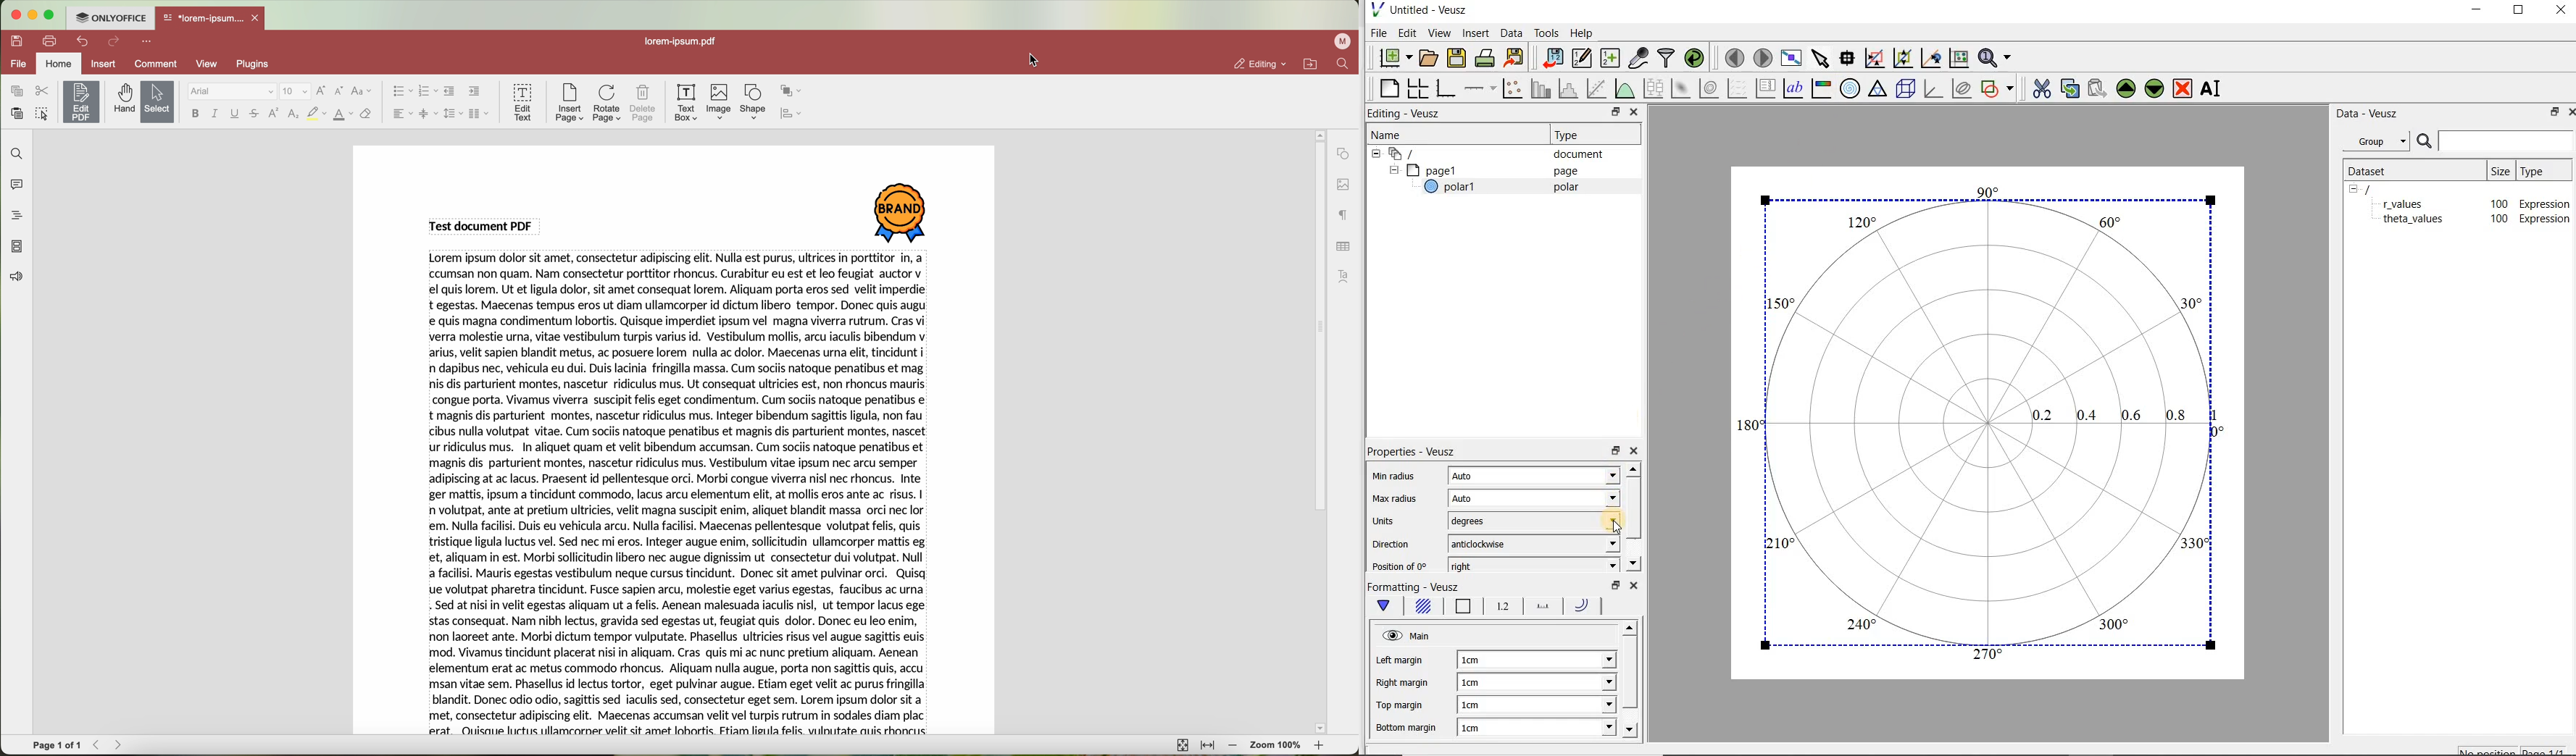  Describe the element at coordinates (1376, 33) in the screenshot. I see `File` at that location.